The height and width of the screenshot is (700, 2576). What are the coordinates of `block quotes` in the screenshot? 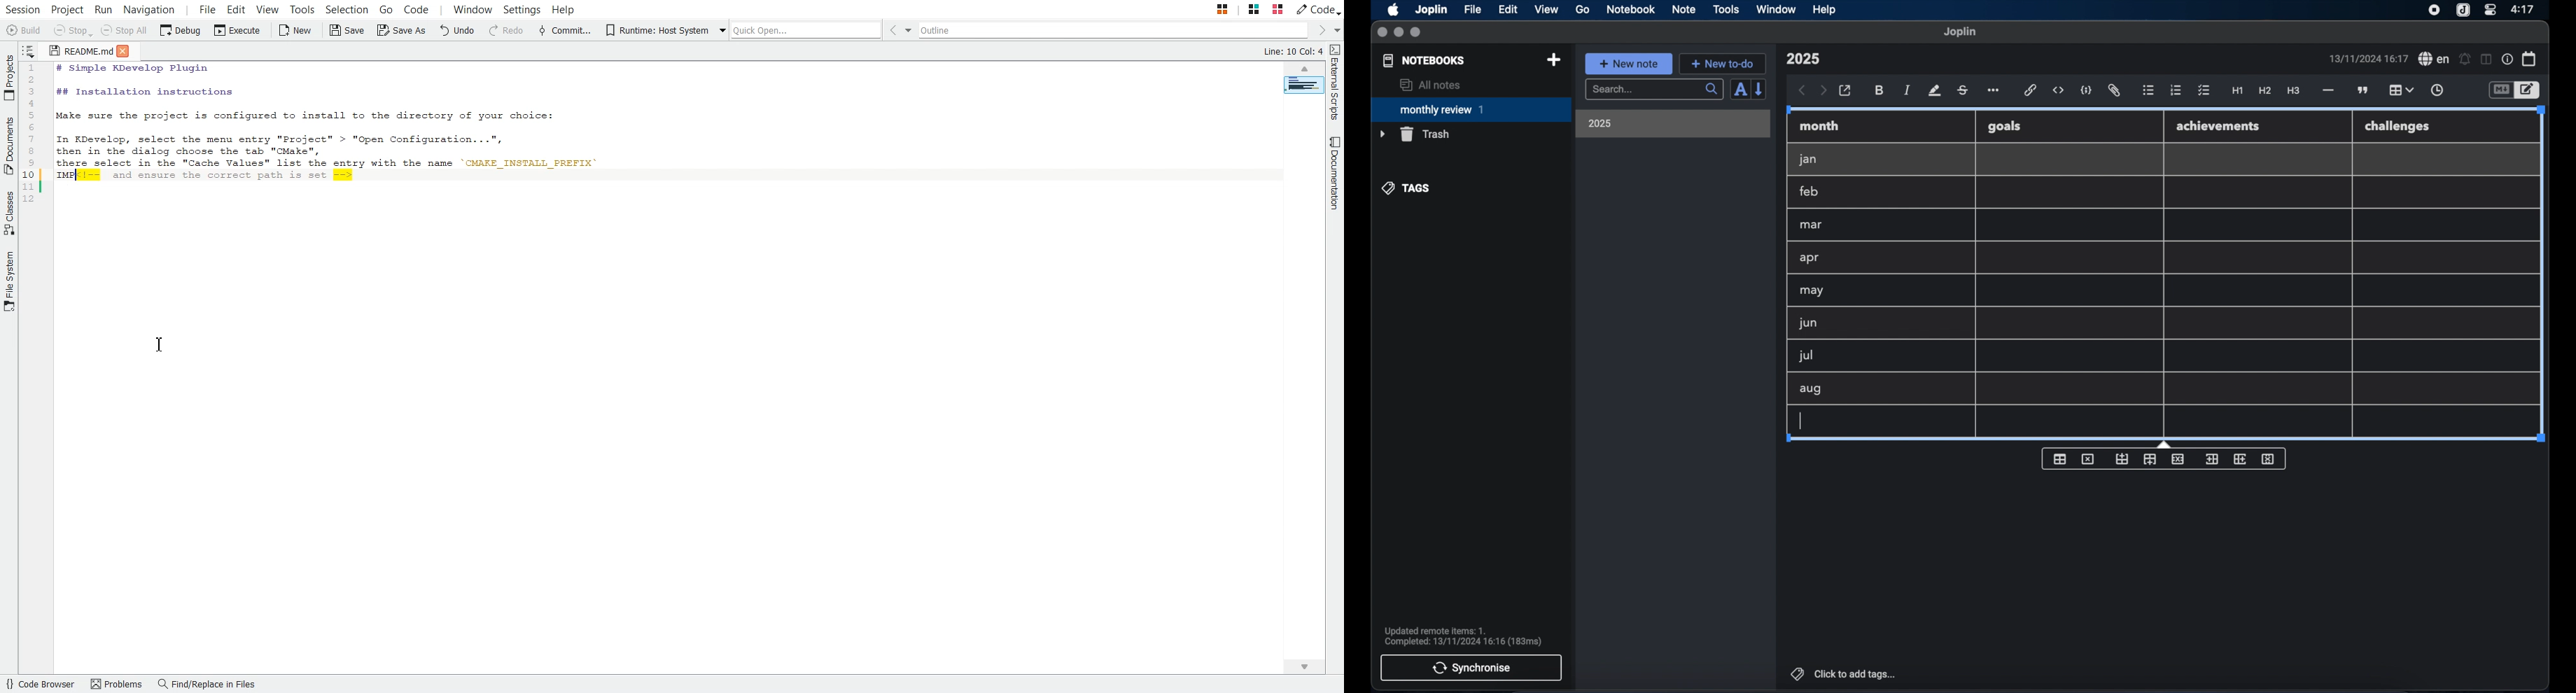 It's located at (2364, 90).